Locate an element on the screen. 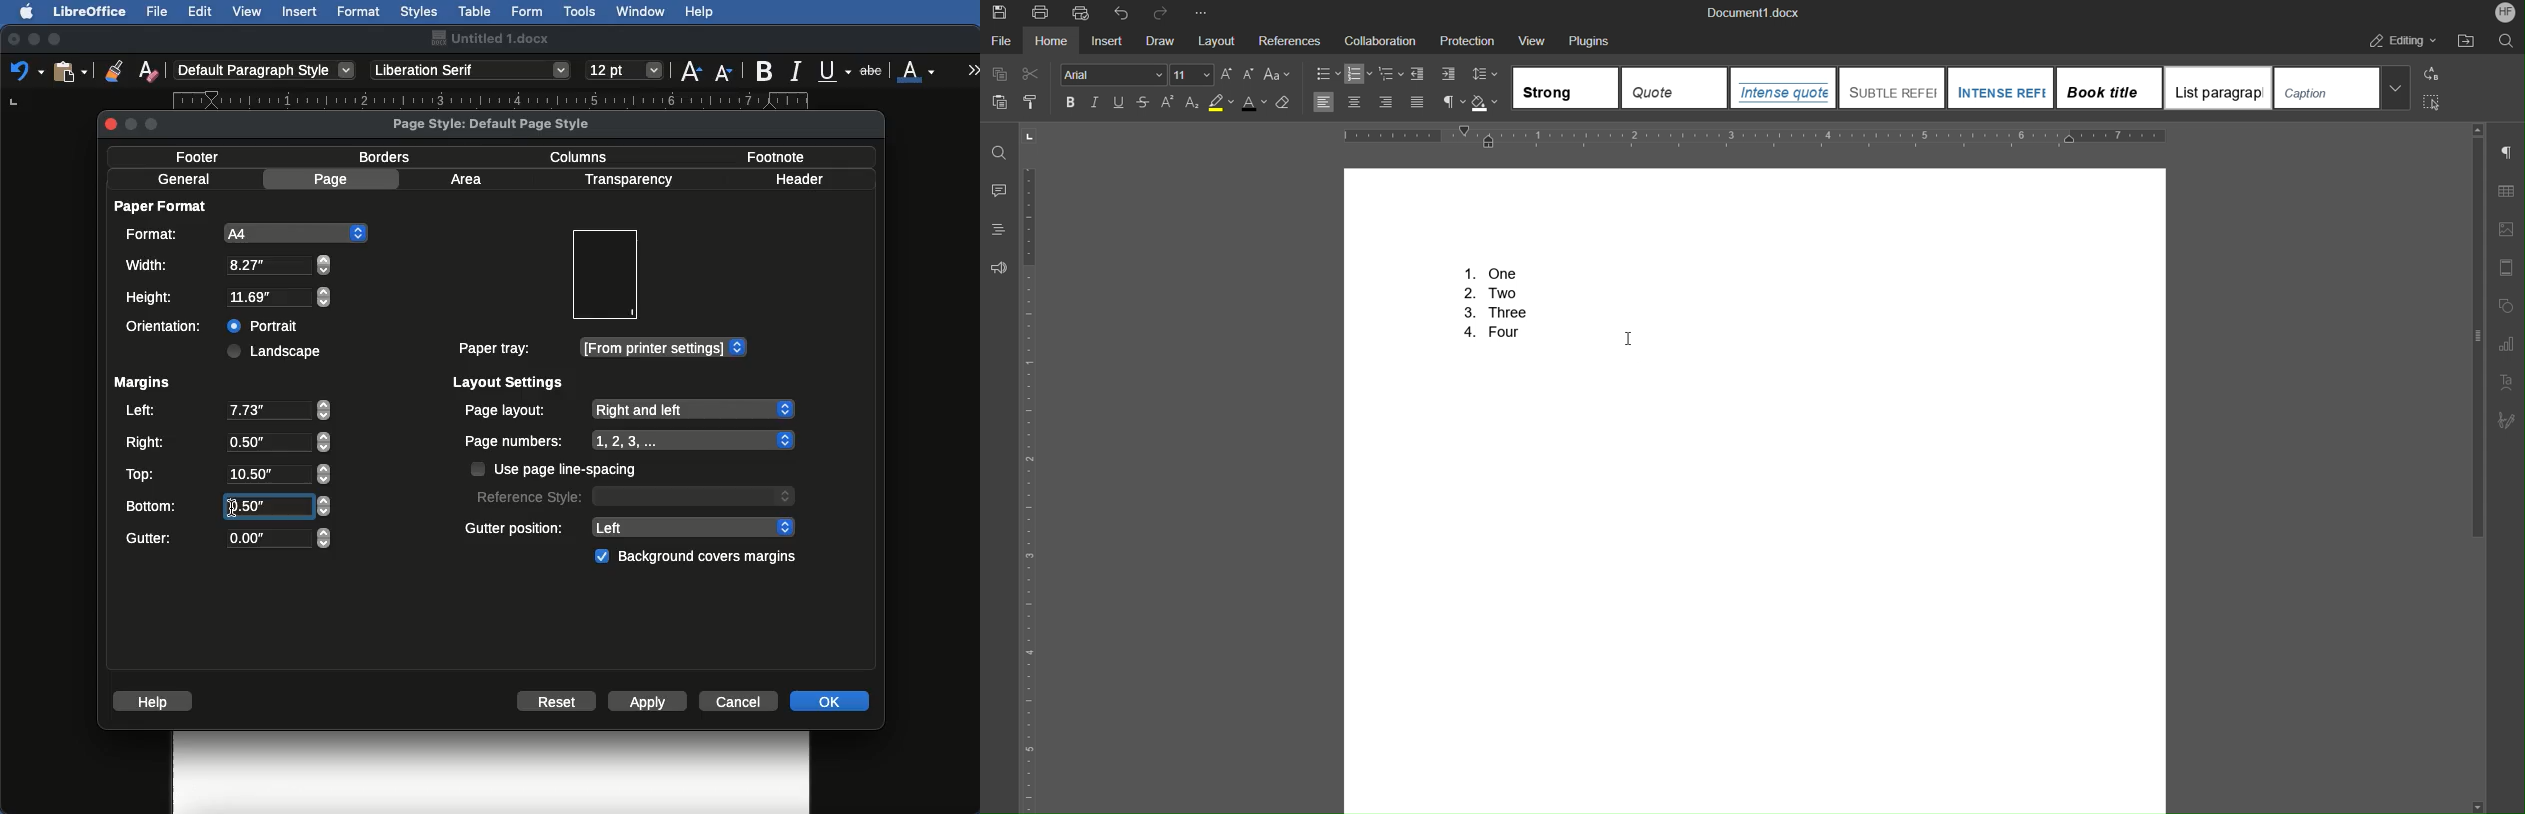  Underline is located at coordinates (1119, 102).